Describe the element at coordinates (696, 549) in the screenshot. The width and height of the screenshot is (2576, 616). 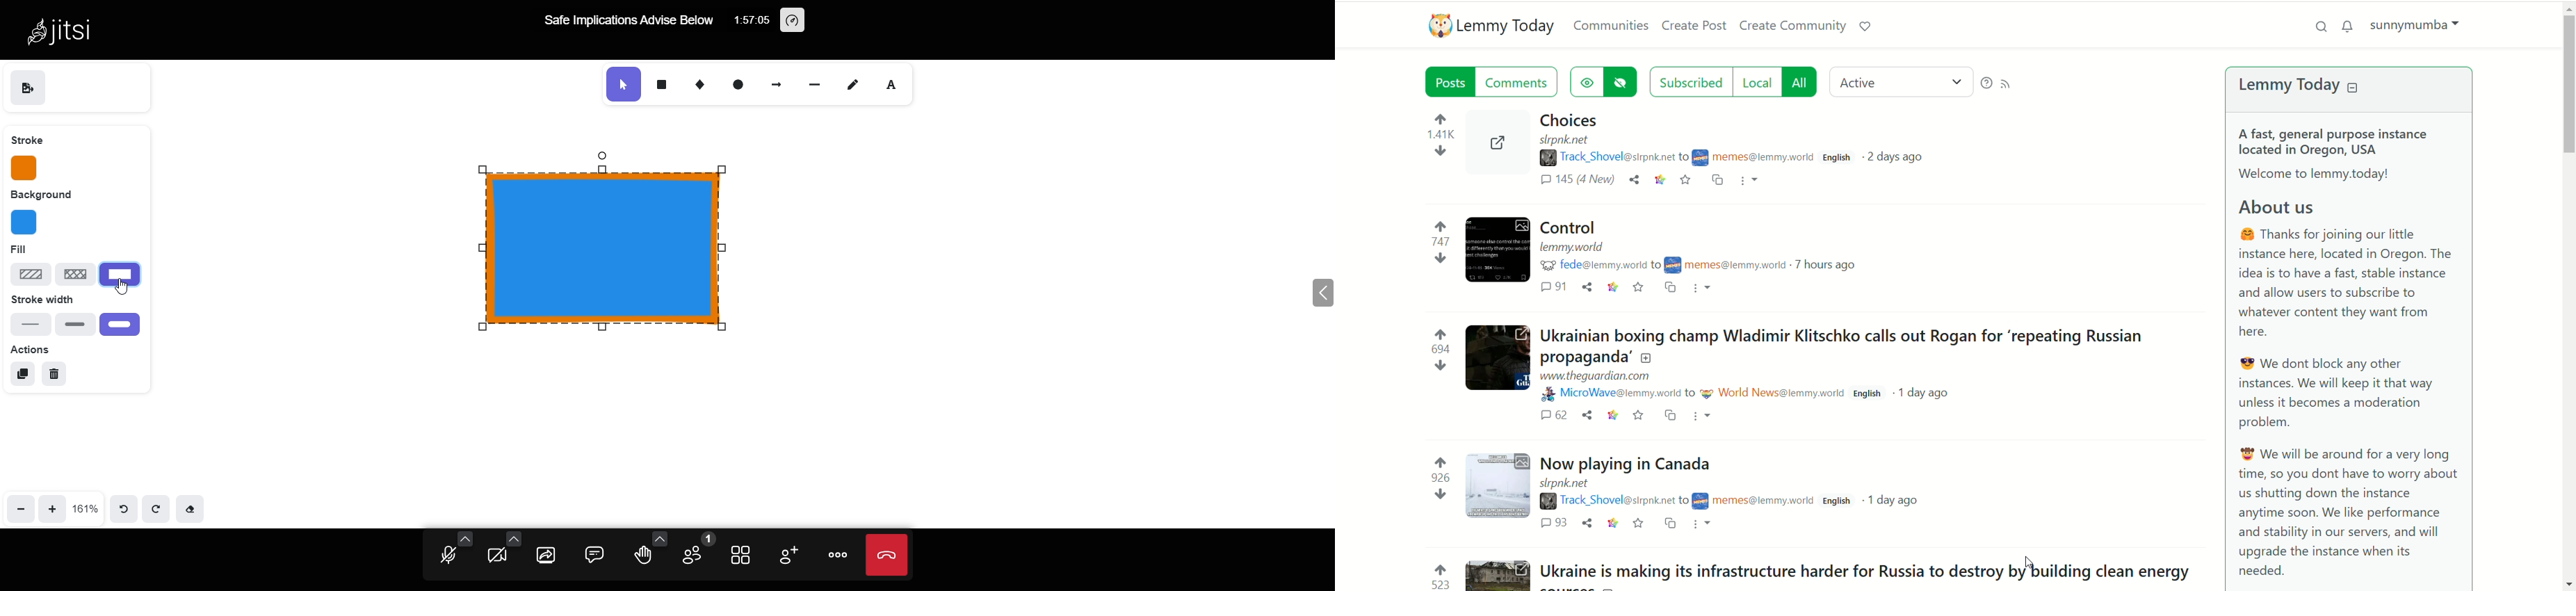
I see `participants` at that location.